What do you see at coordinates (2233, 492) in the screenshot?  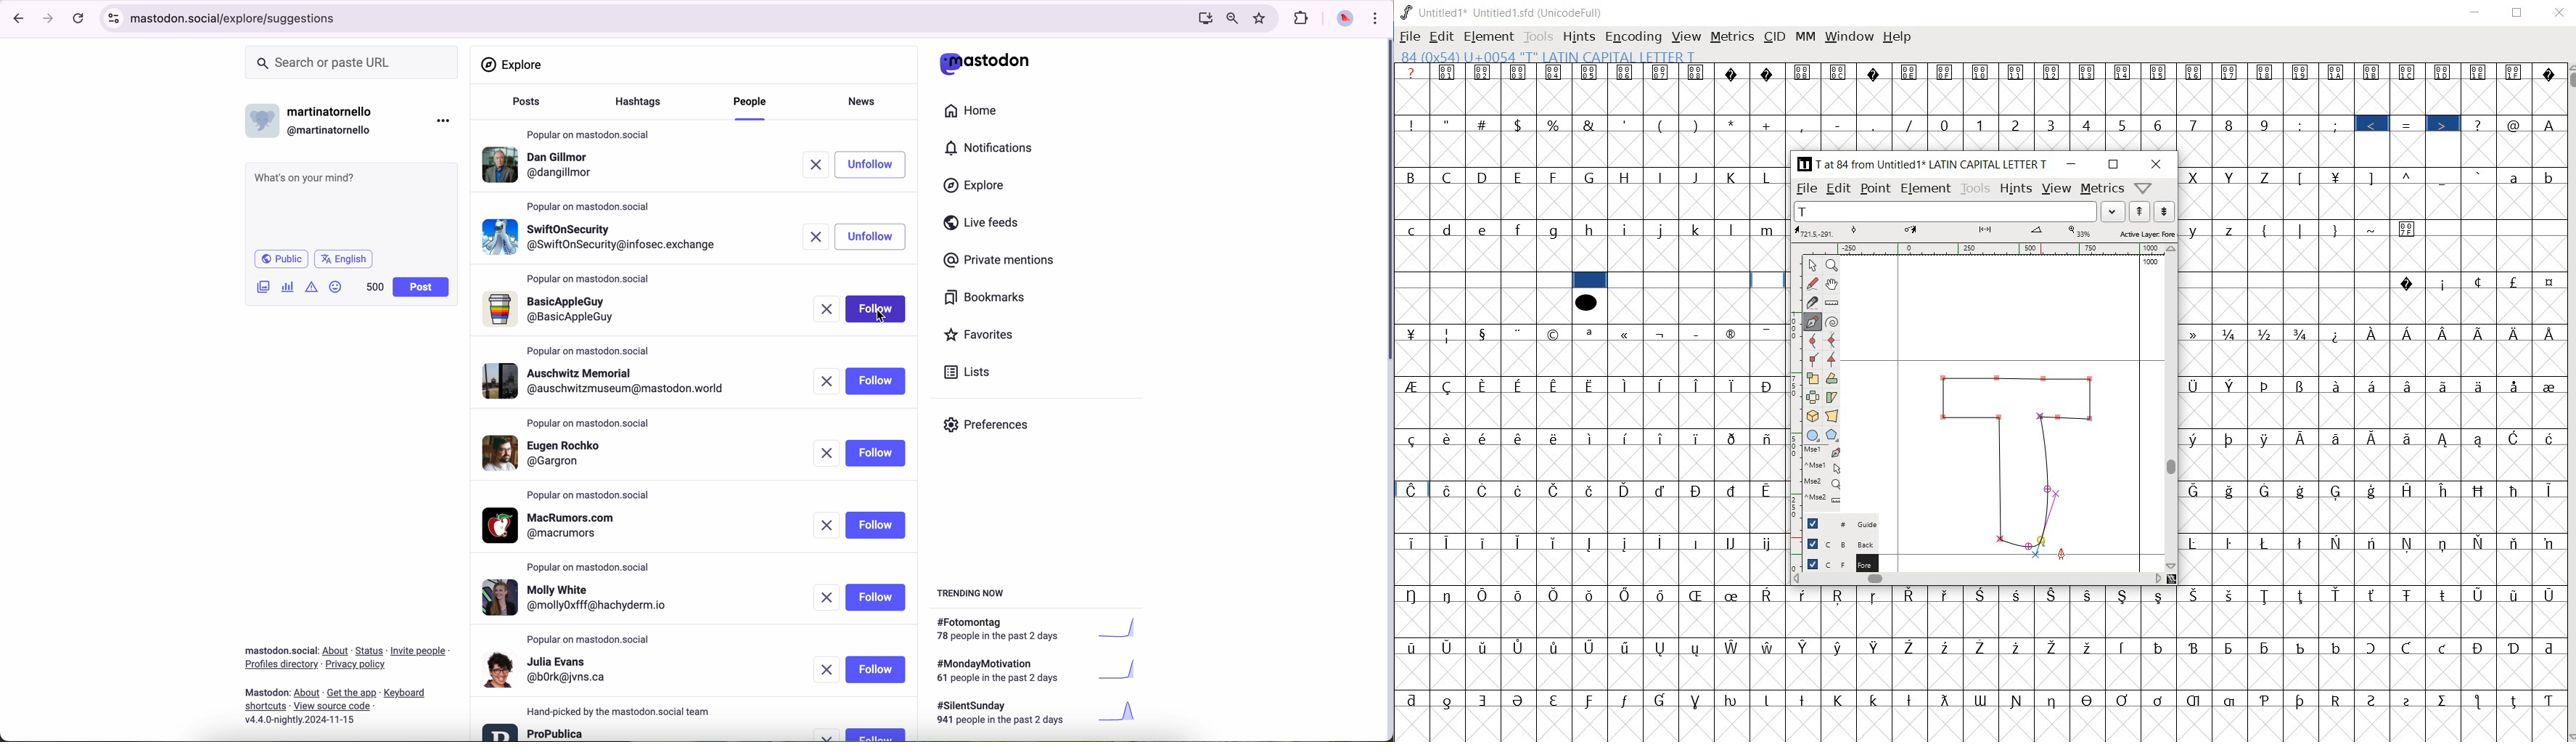 I see `Symbol` at bounding box center [2233, 492].